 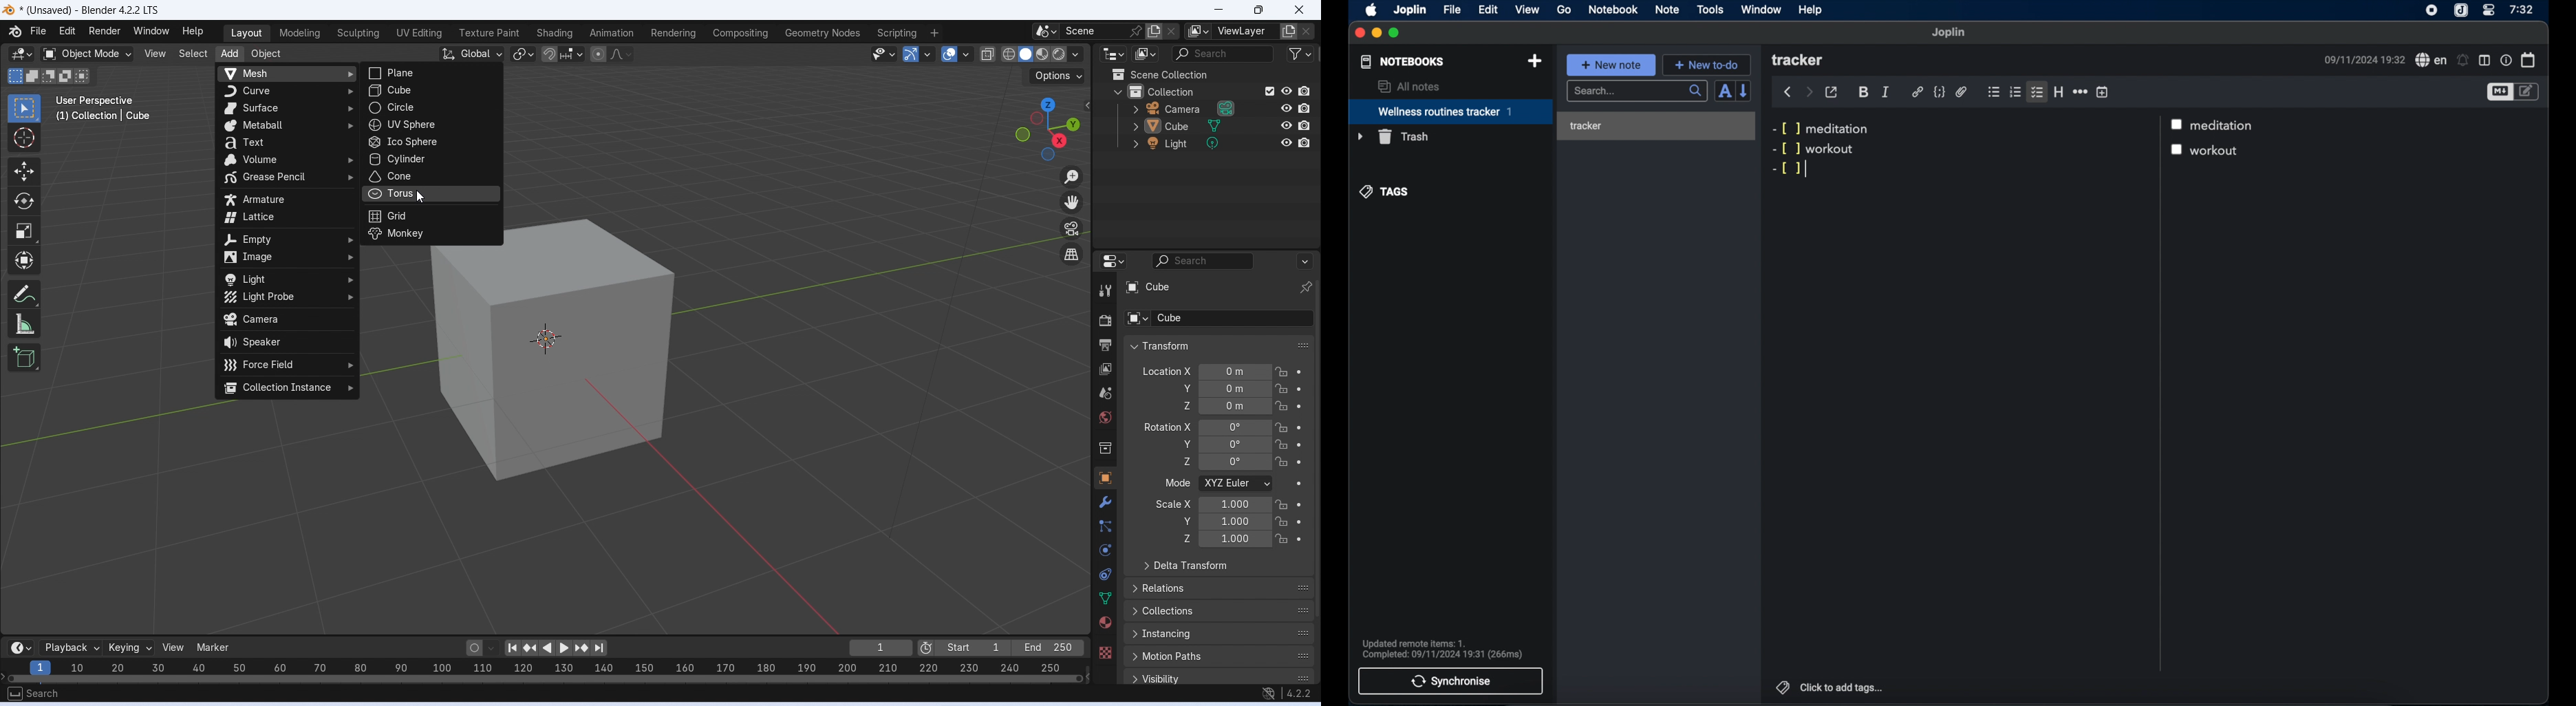 I want to click on grease pencil, so click(x=288, y=178).